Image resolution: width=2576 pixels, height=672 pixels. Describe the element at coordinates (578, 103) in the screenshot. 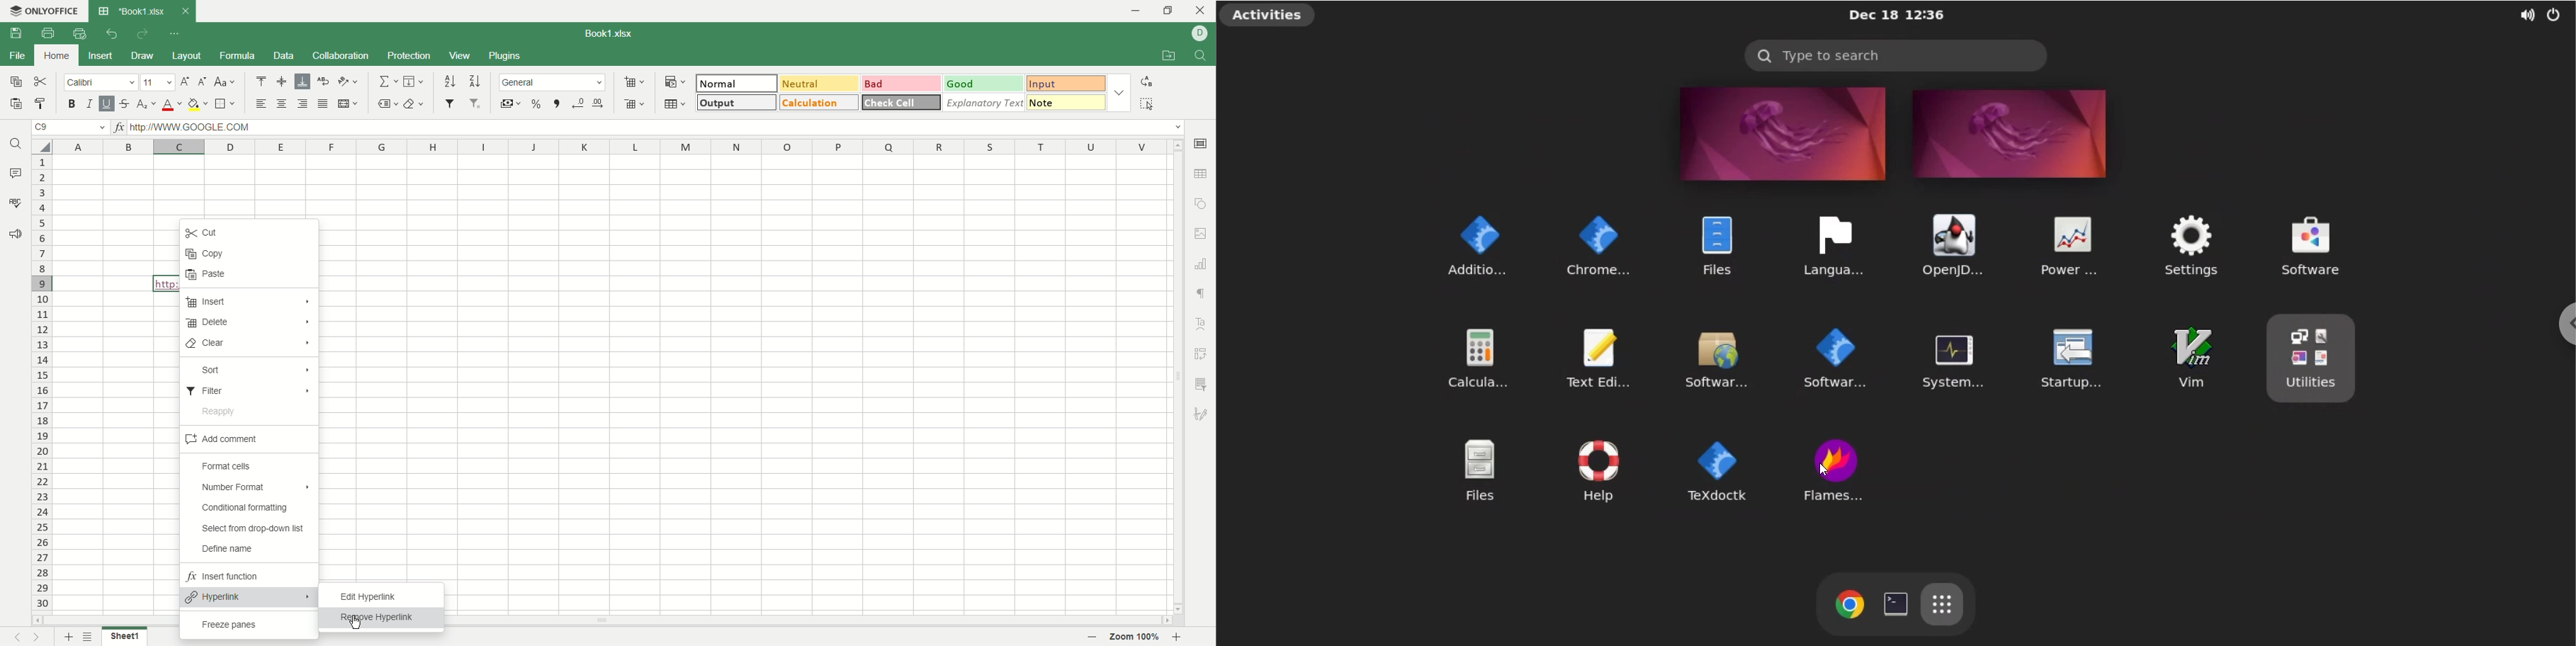

I see `decrease decimal` at that location.